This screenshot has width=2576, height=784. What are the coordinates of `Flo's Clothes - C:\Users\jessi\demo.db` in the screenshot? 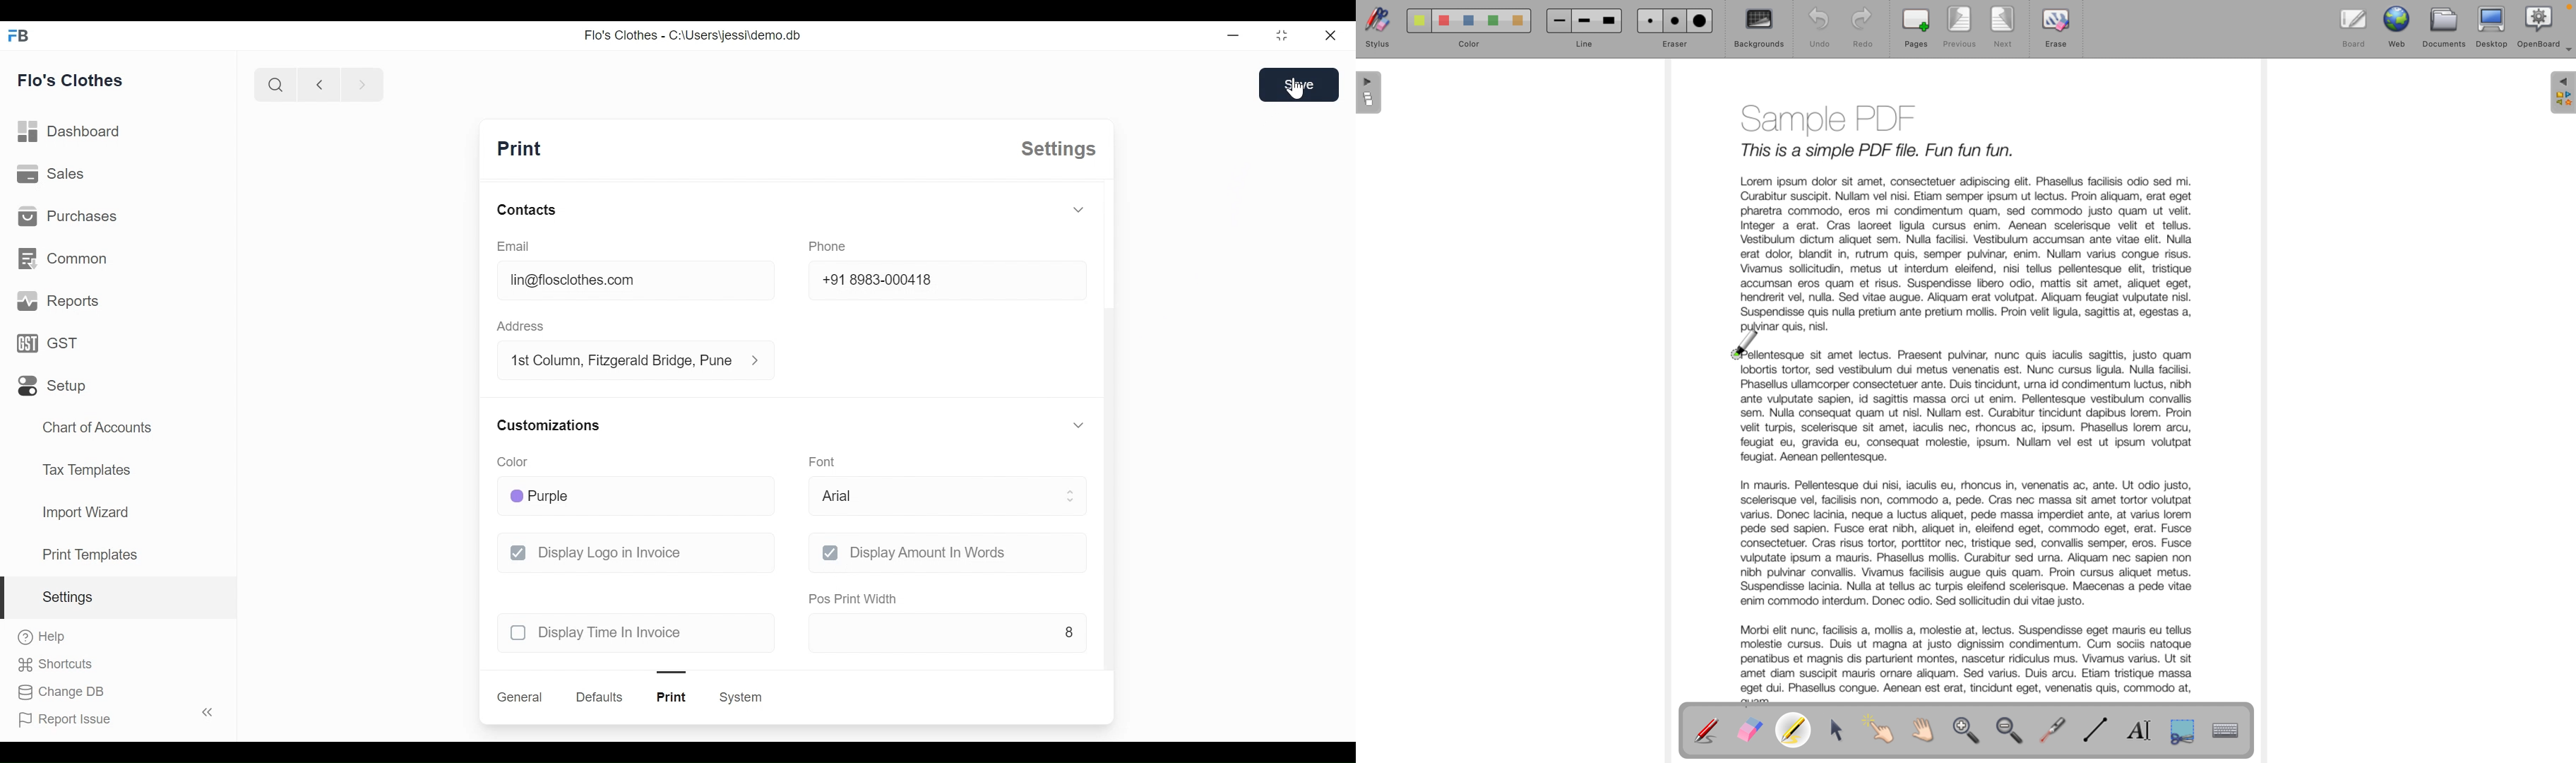 It's located at (693, 35).